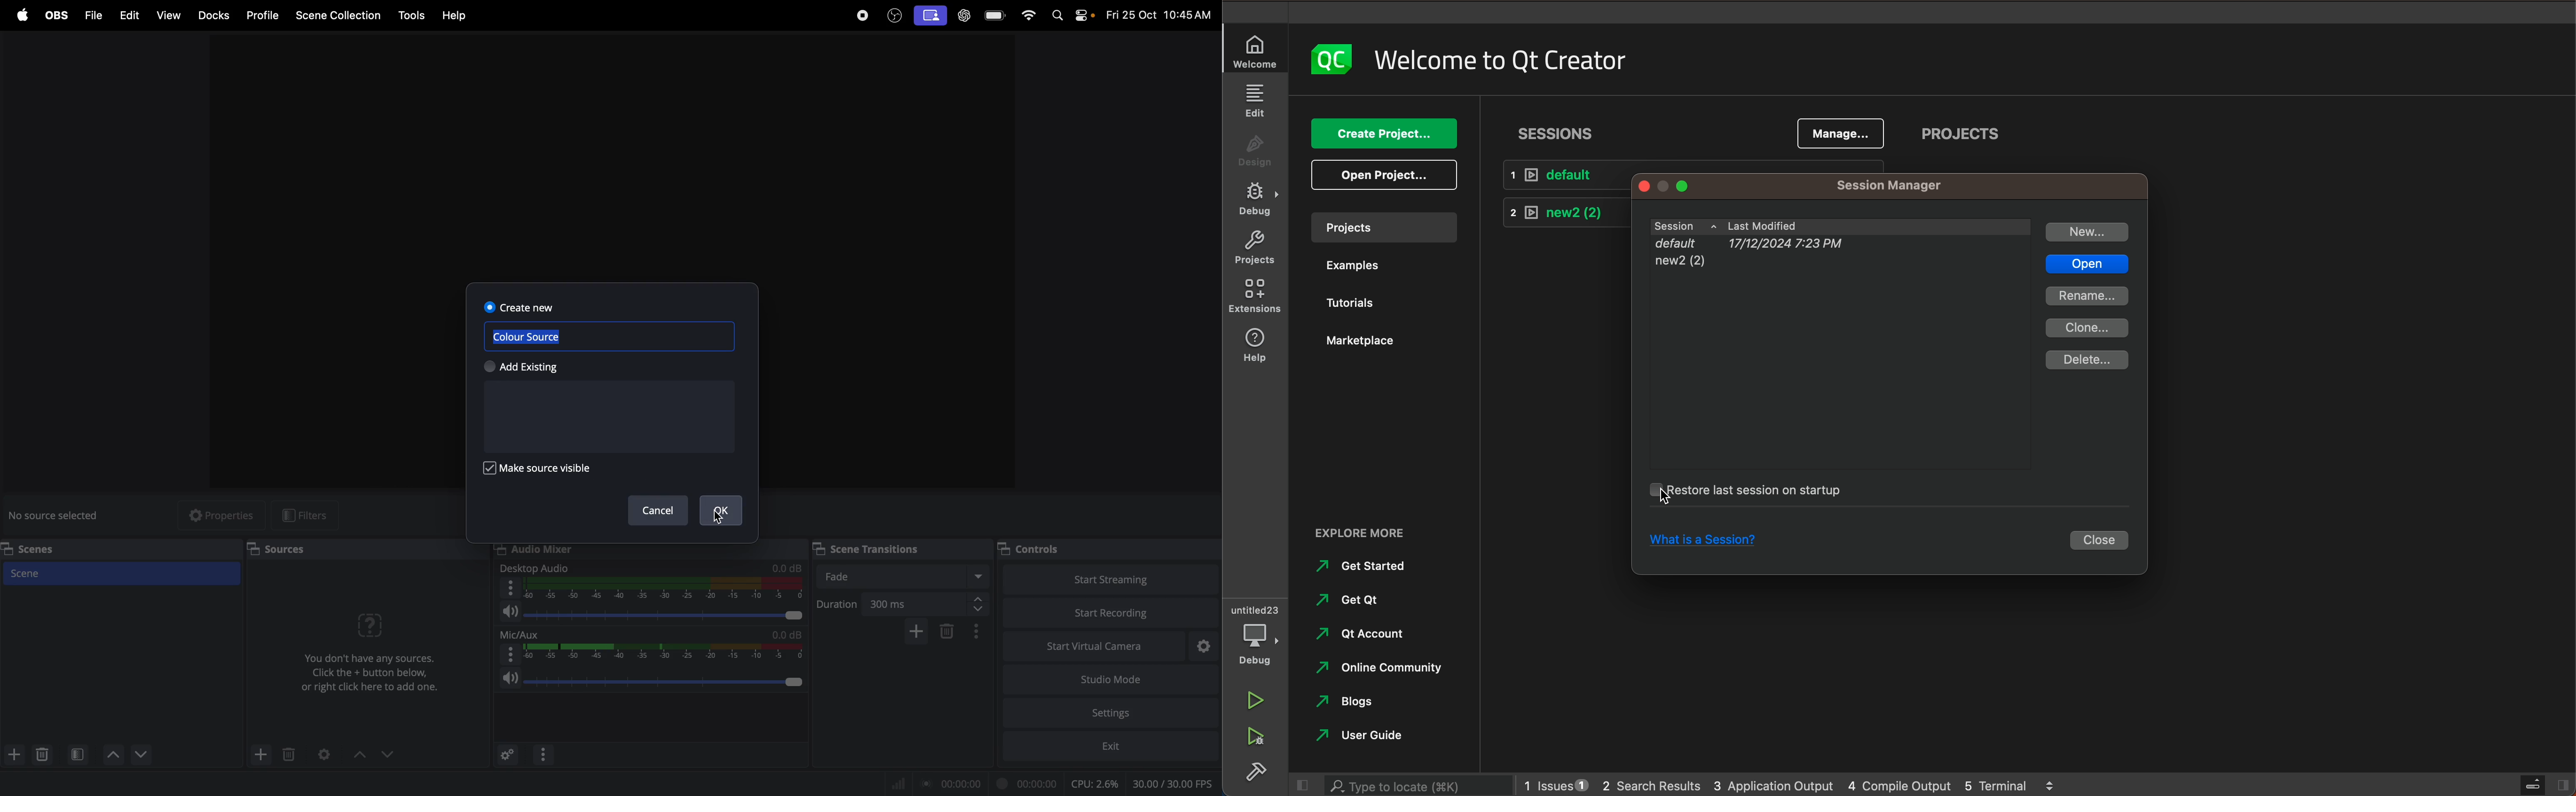  Describe the element at coordinates (928, 604) in the screenshot. I see `300ms` at that location.